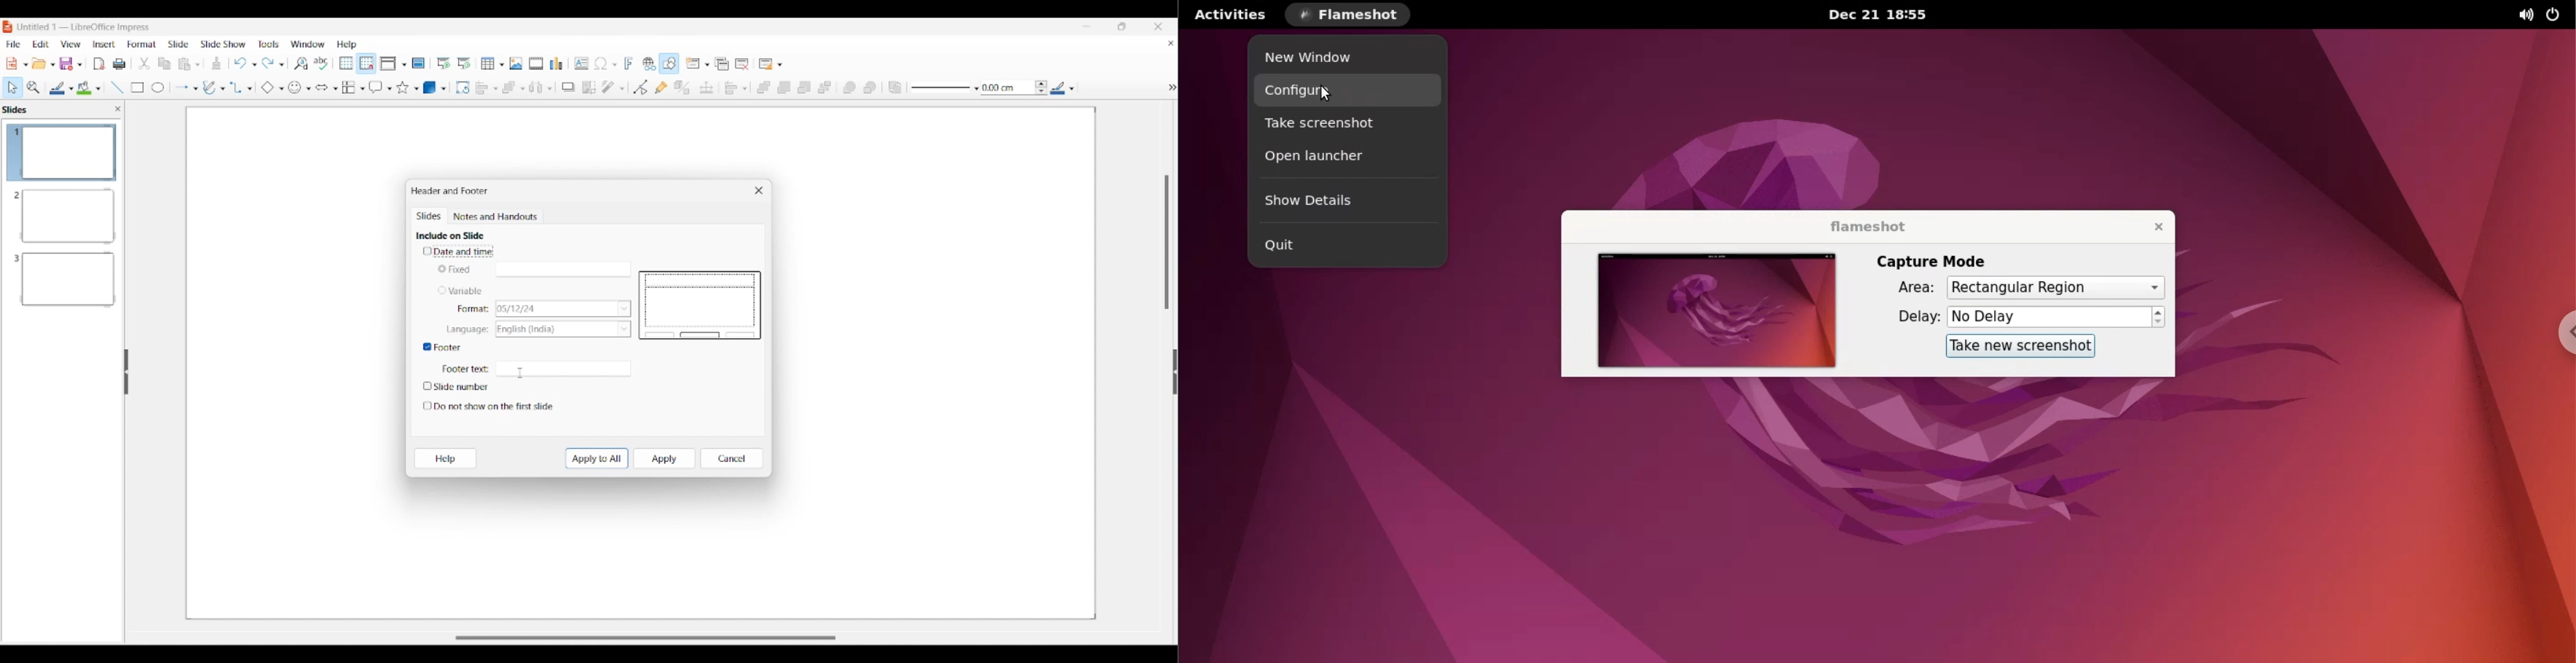 The image size is (2576, 672). I want to click on Block arrow options, so click(327, 88).